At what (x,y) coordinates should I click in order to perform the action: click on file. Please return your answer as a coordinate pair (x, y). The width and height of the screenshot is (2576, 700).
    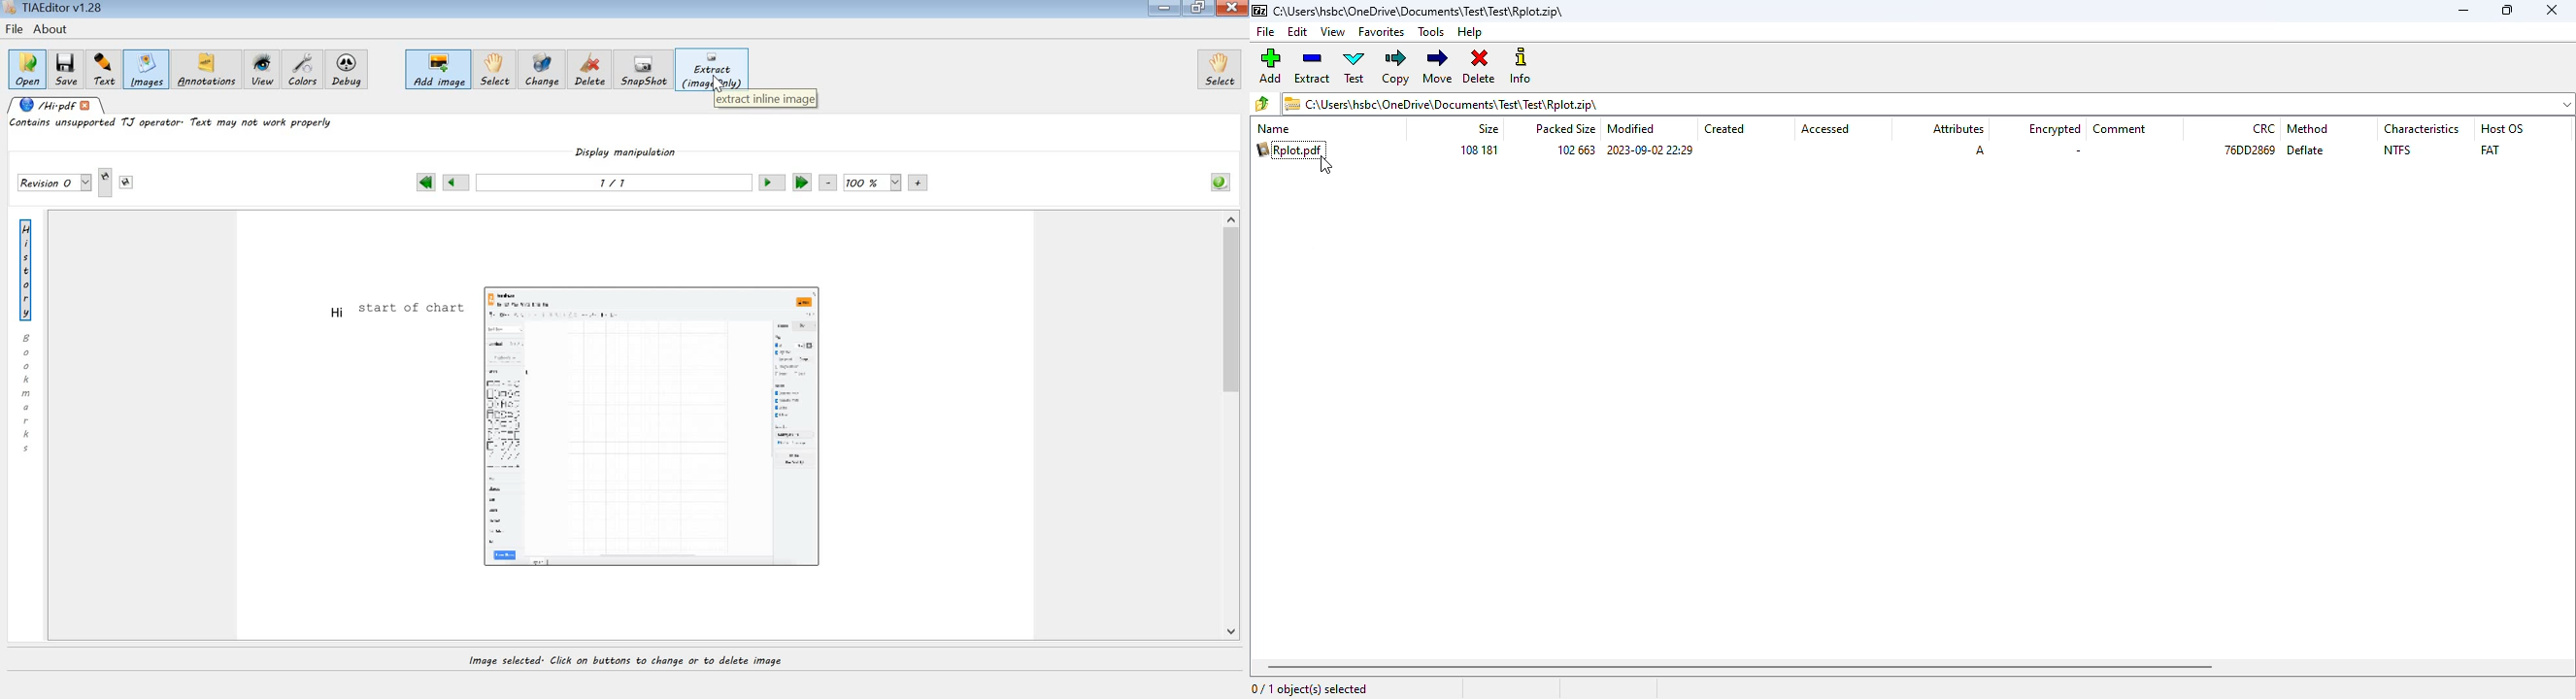
    Looking at the image, I should click on (1266, 31).